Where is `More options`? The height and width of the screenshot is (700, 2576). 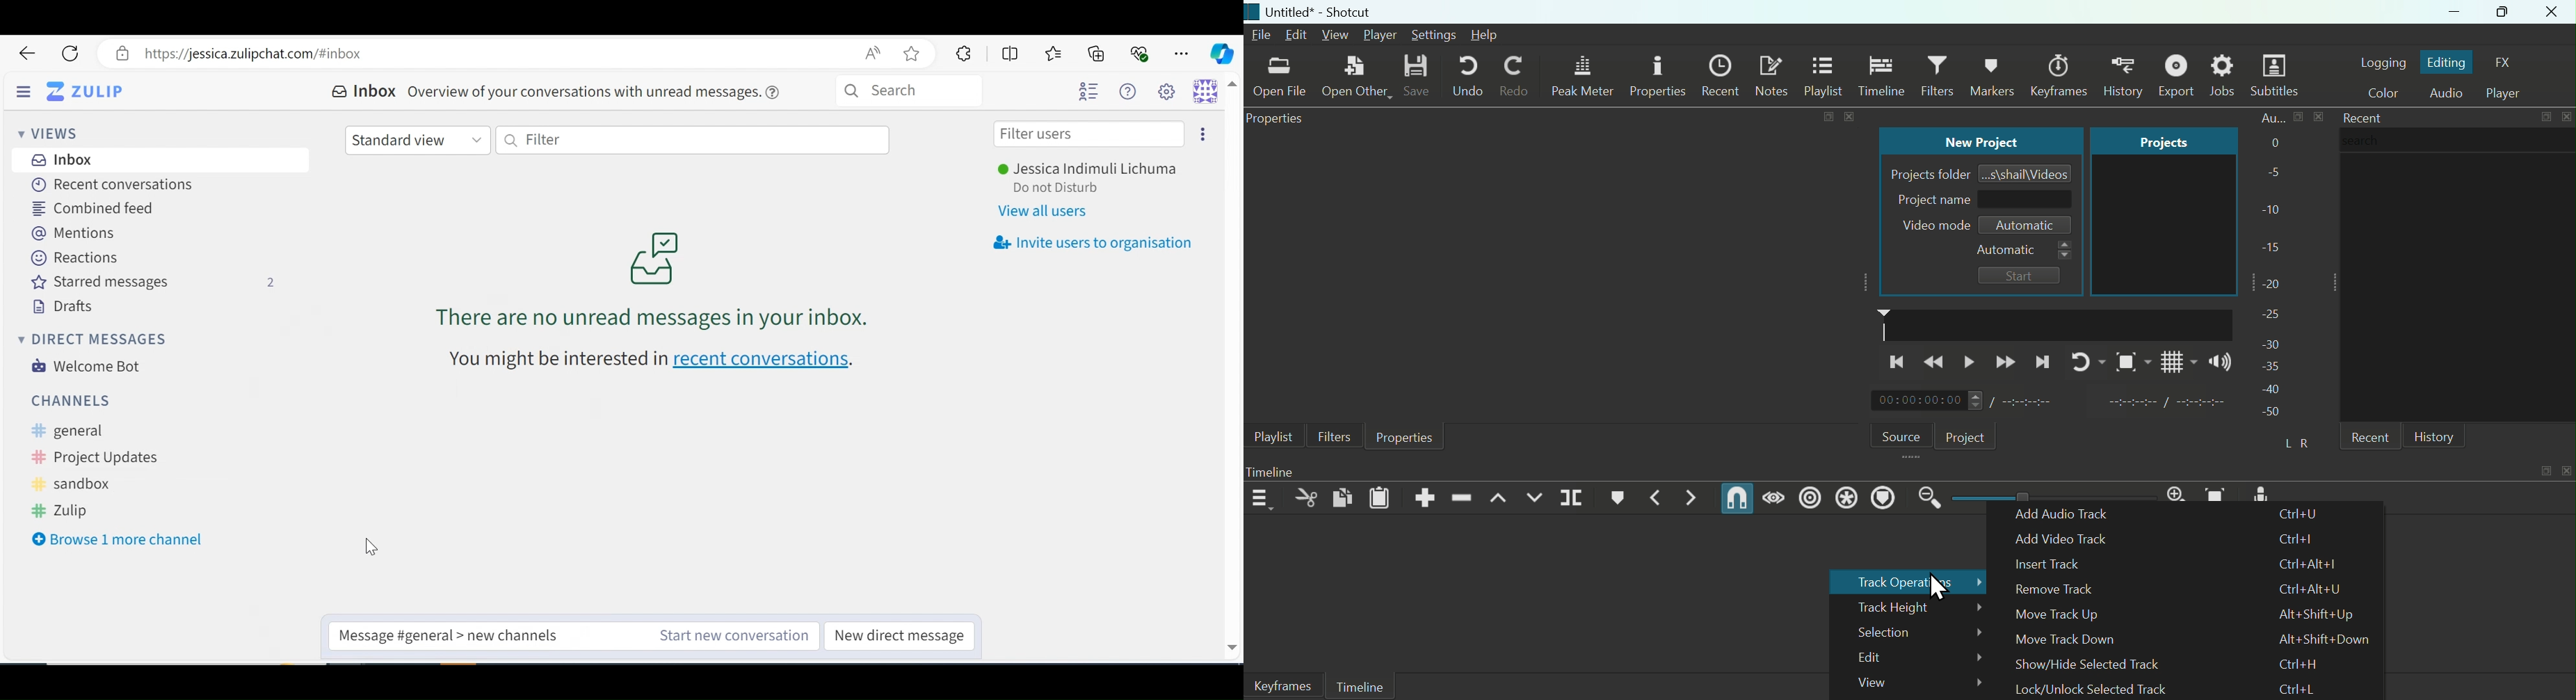 More options is located at coordinates (1200, 133).